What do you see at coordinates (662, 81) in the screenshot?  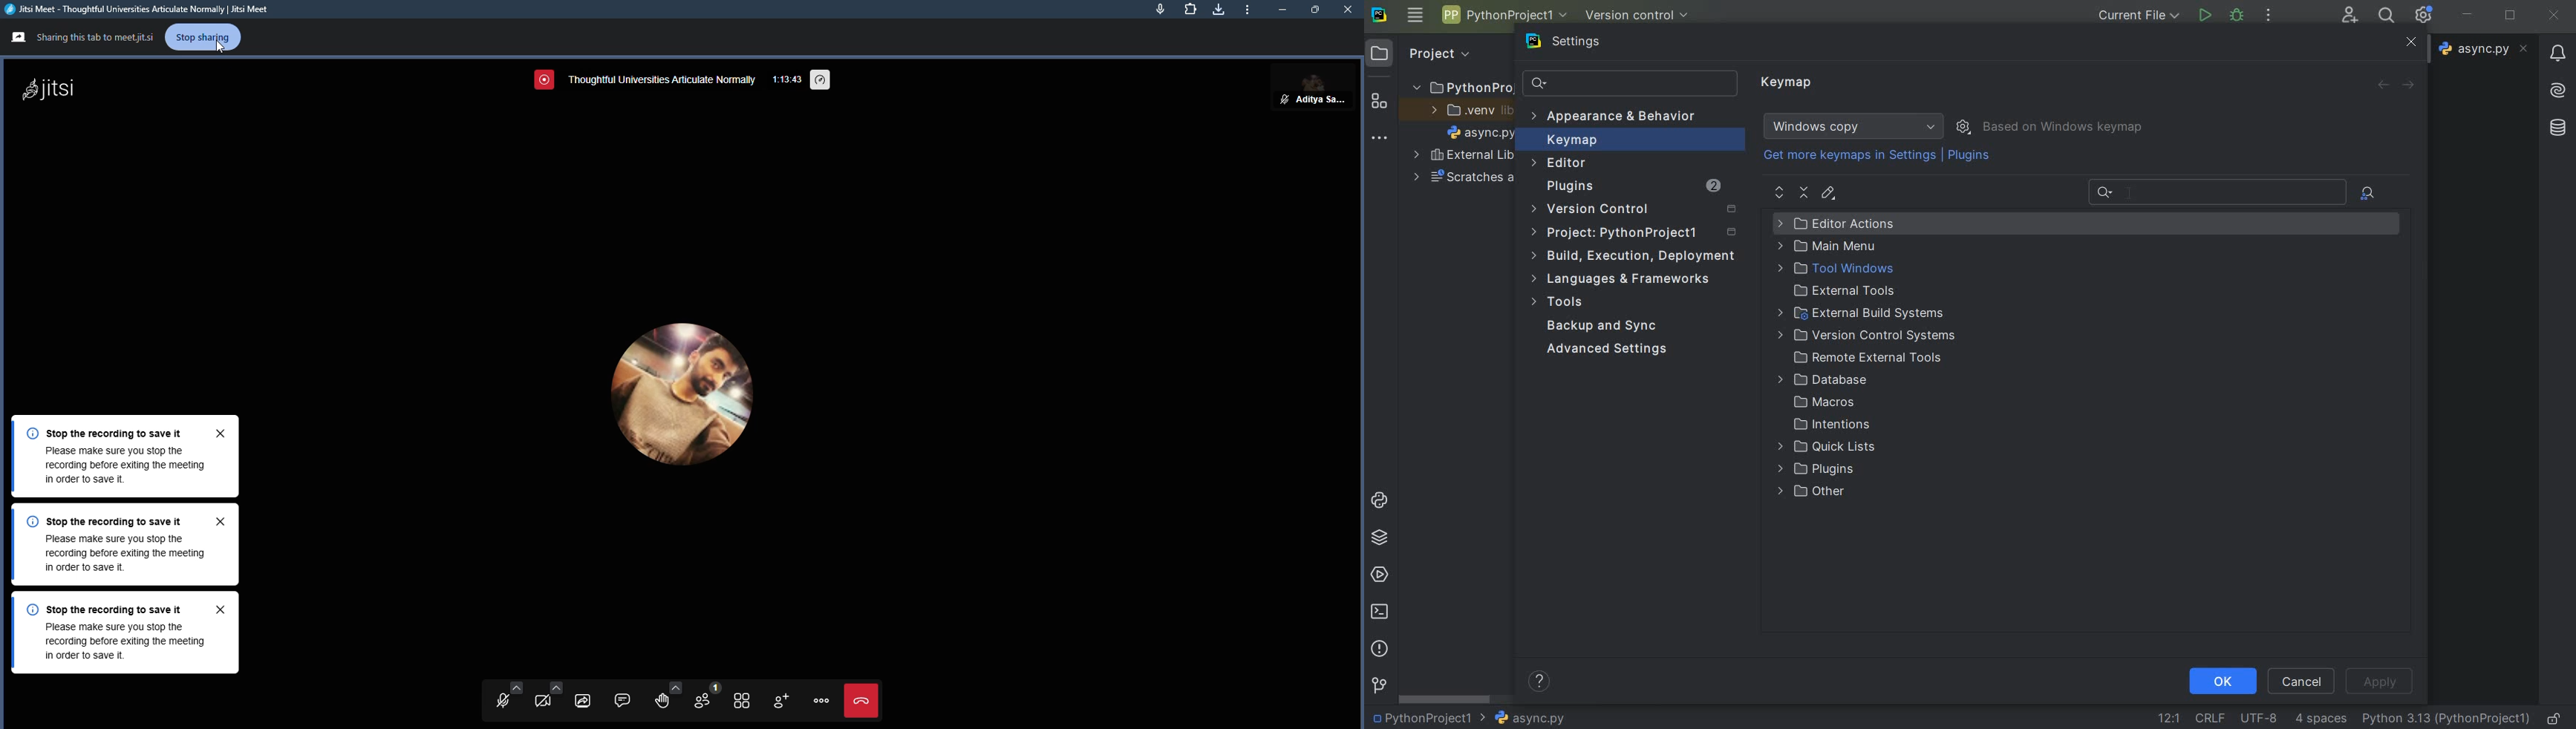 I see `thoughtful universities articulate normally` at bounding box center [662, 81].